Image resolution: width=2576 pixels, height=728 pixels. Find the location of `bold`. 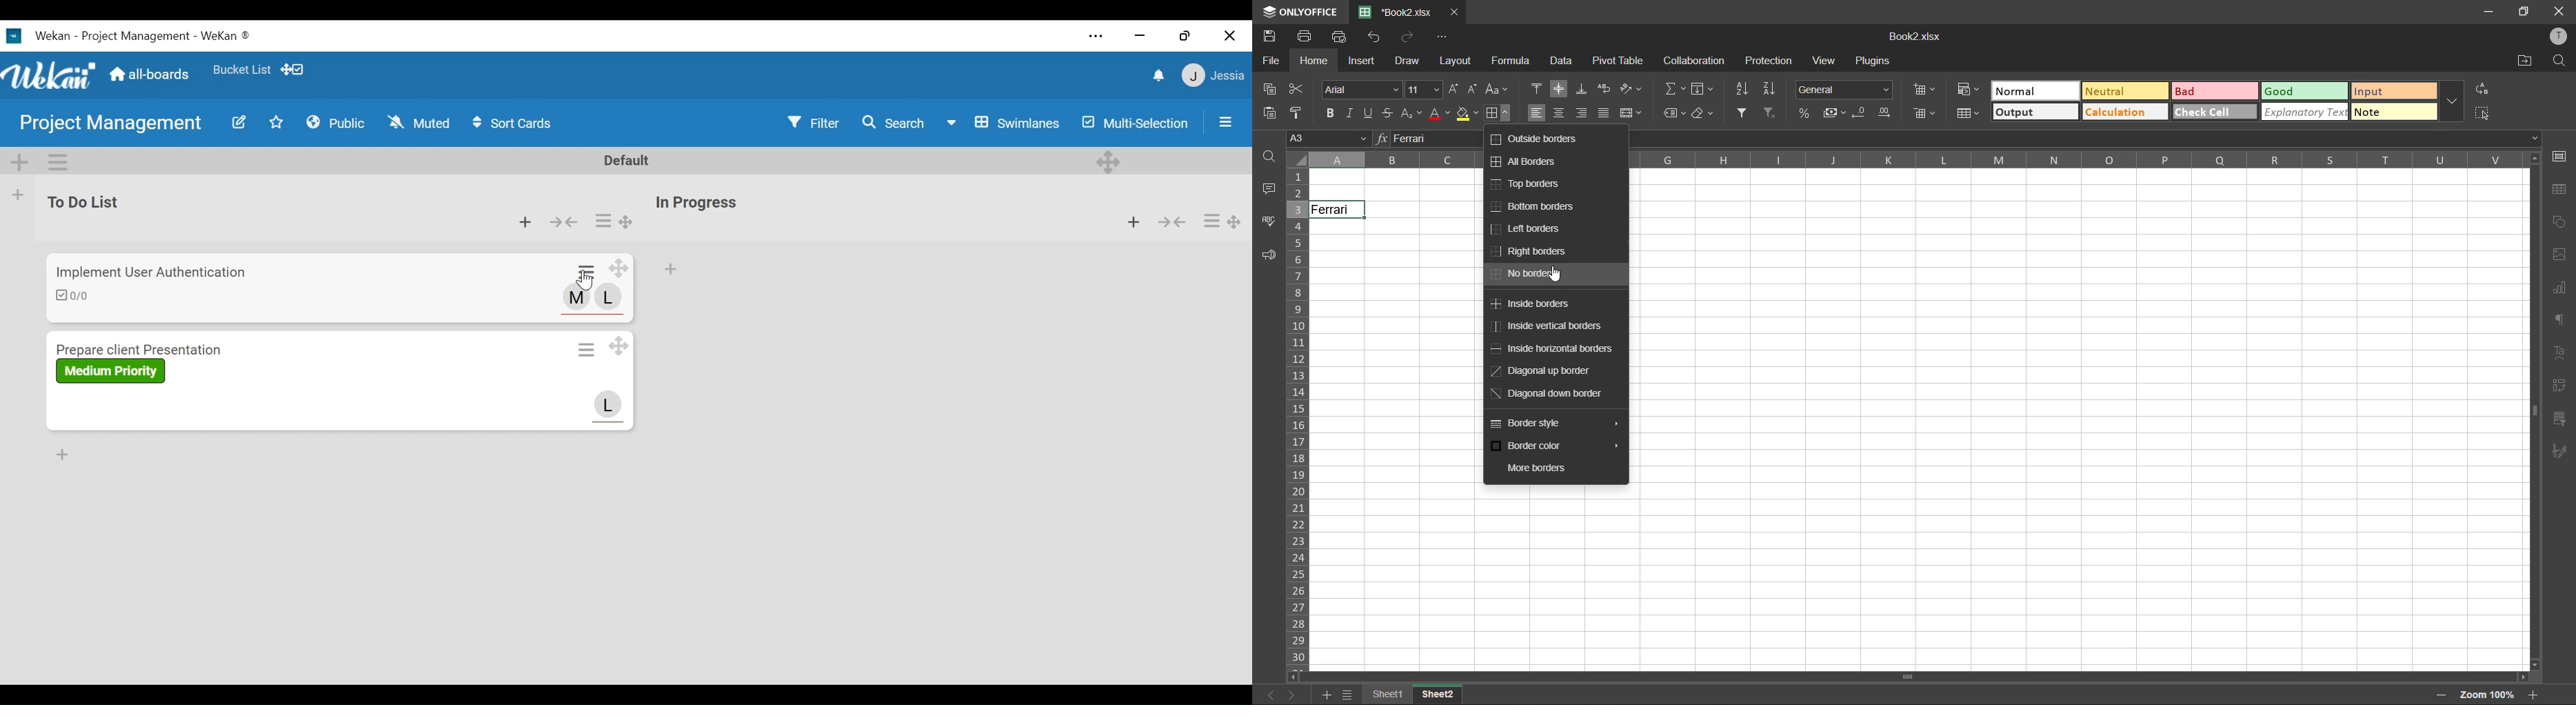

bold is located at coordinates (1331, 115).